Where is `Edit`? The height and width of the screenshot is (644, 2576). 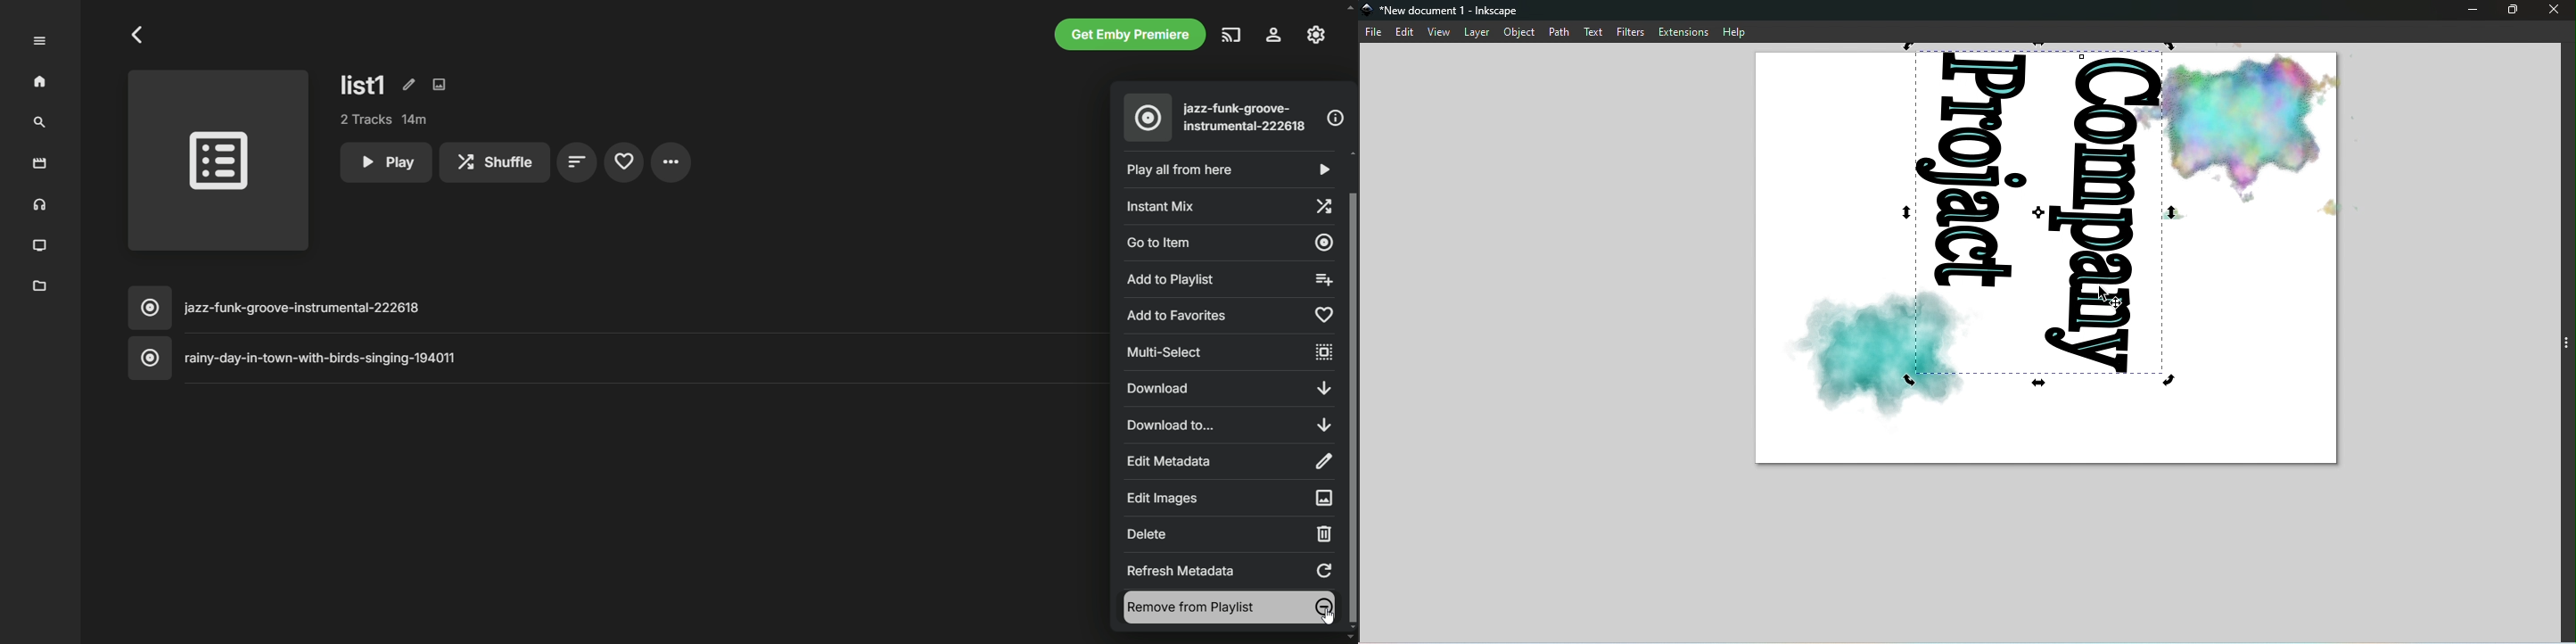
Edit is located at coordinates (1404, 32).